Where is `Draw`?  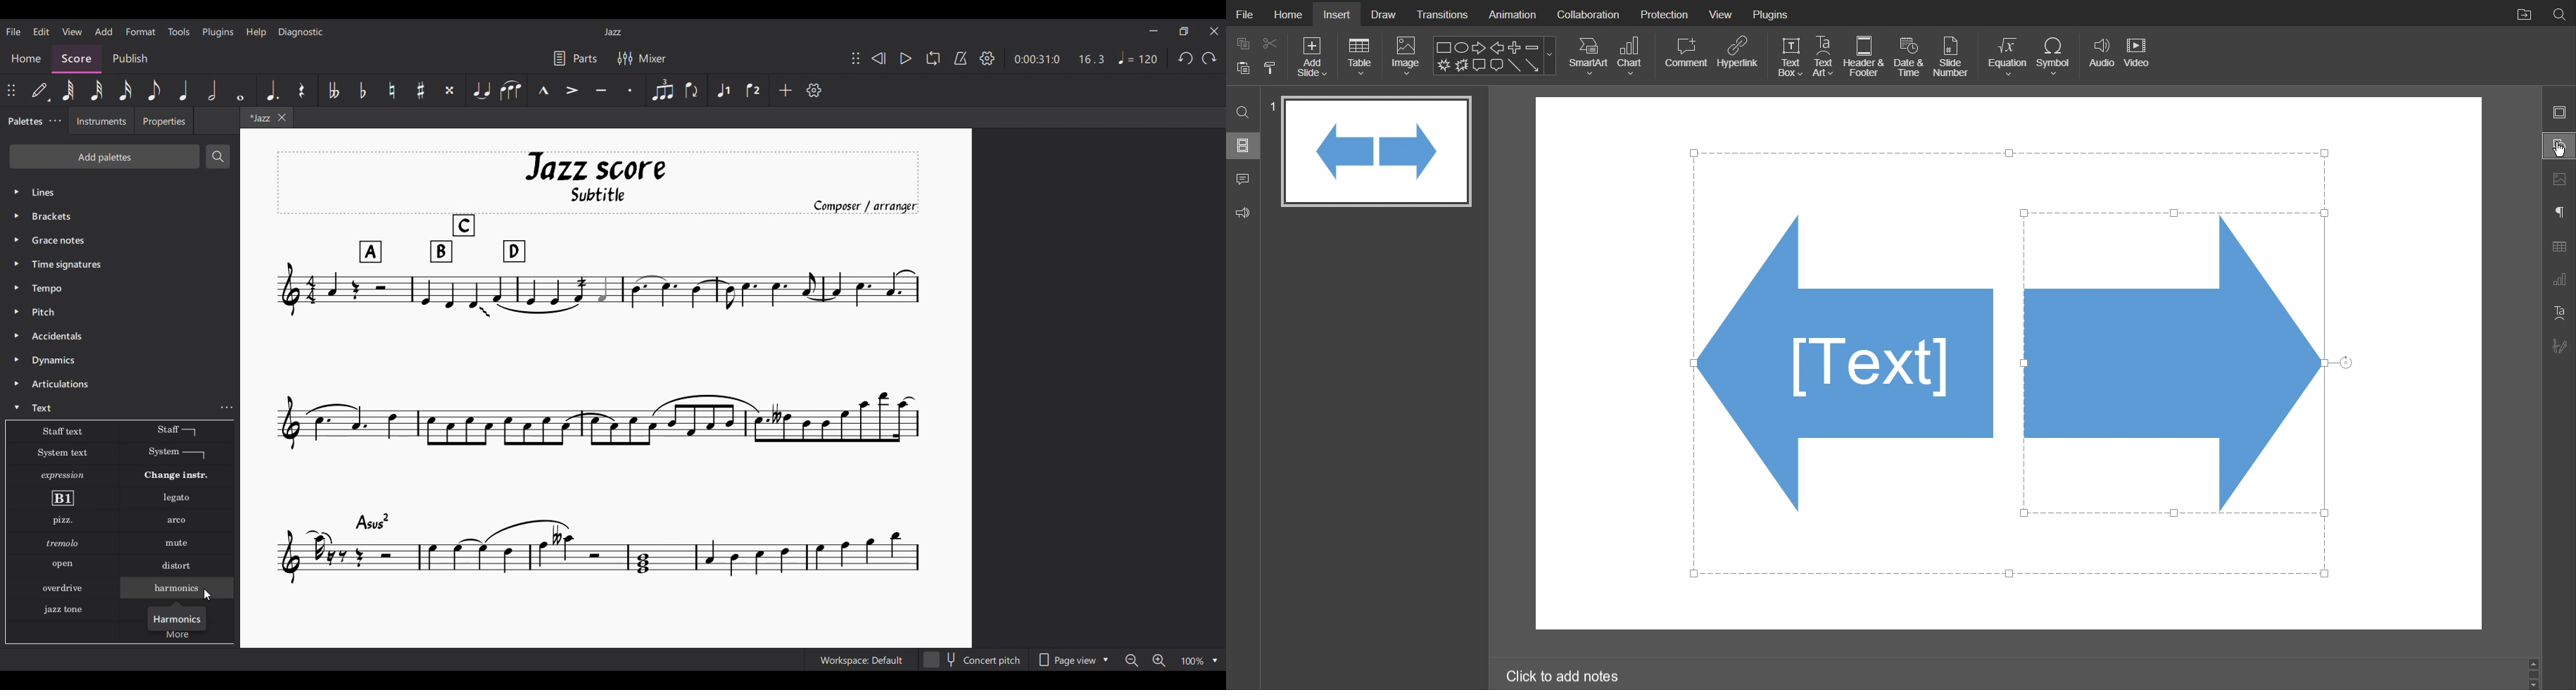 Draw is located at coordinates (1384, 13).